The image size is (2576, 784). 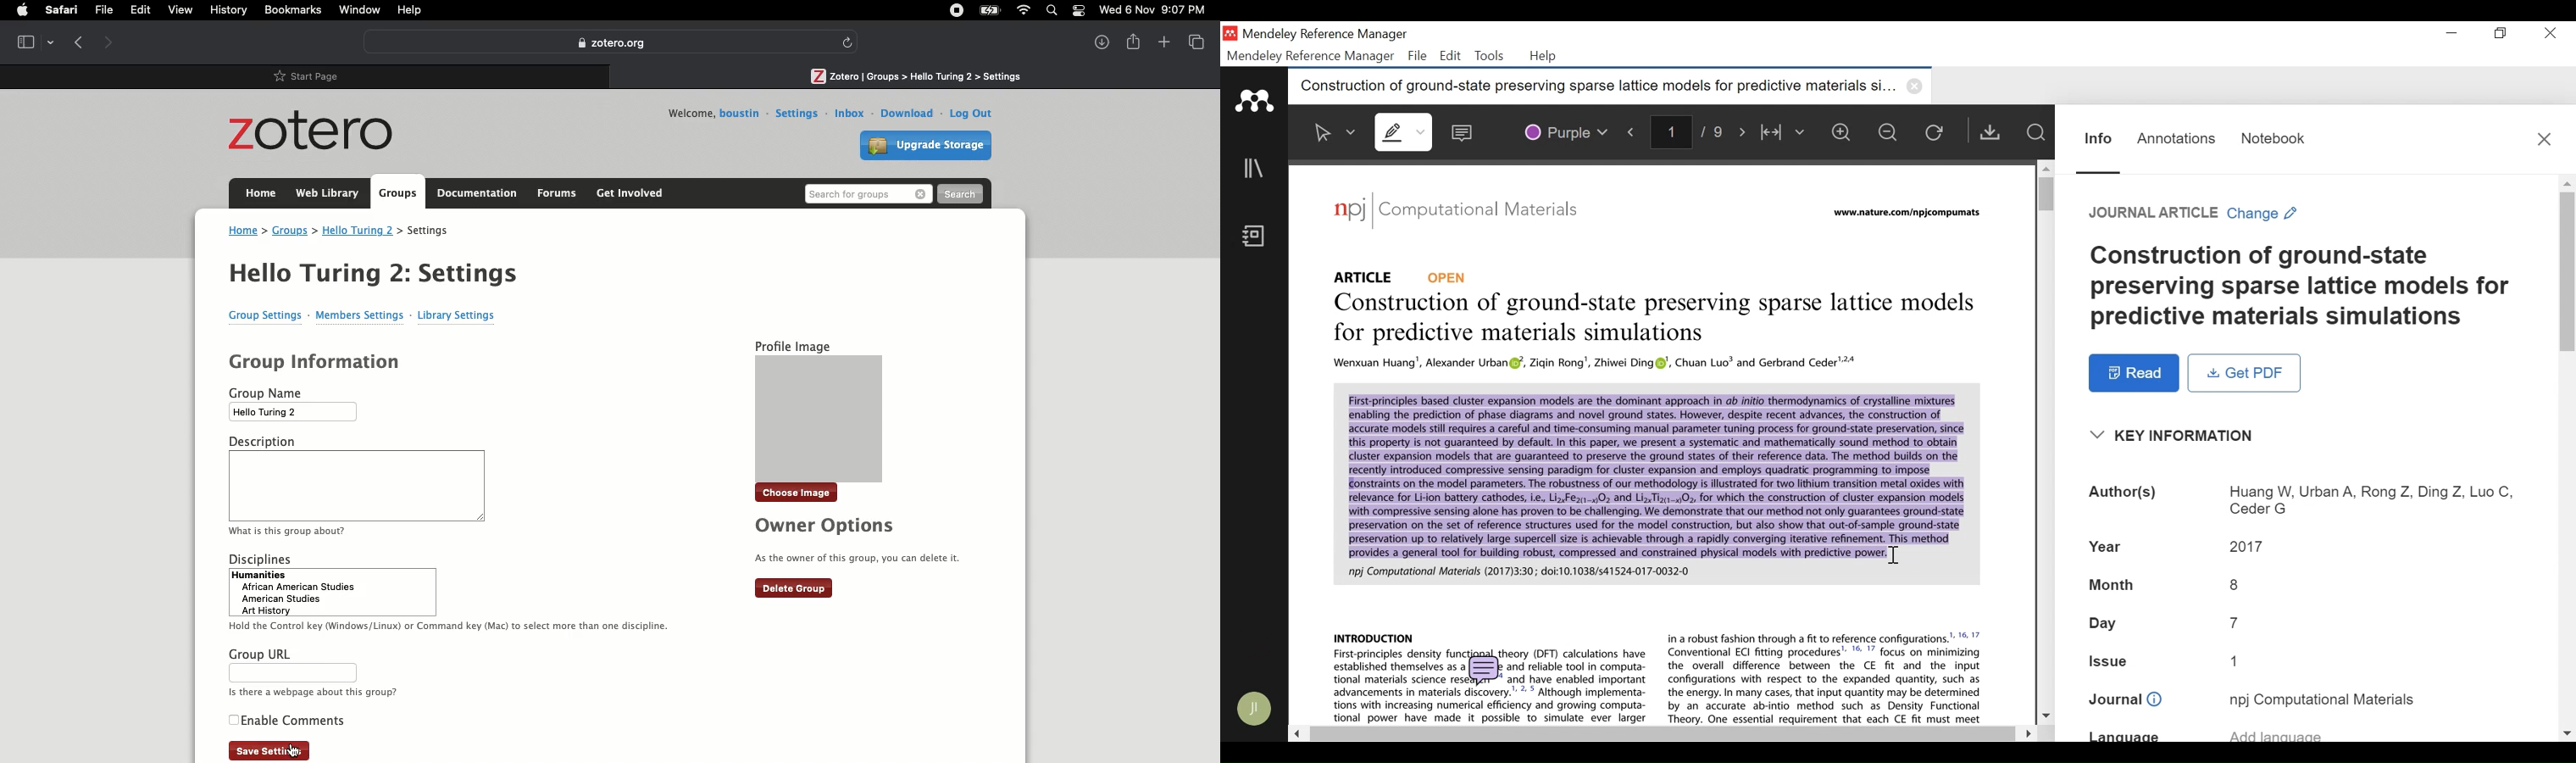 I want to click on Edit, so click(x=144, y=12).